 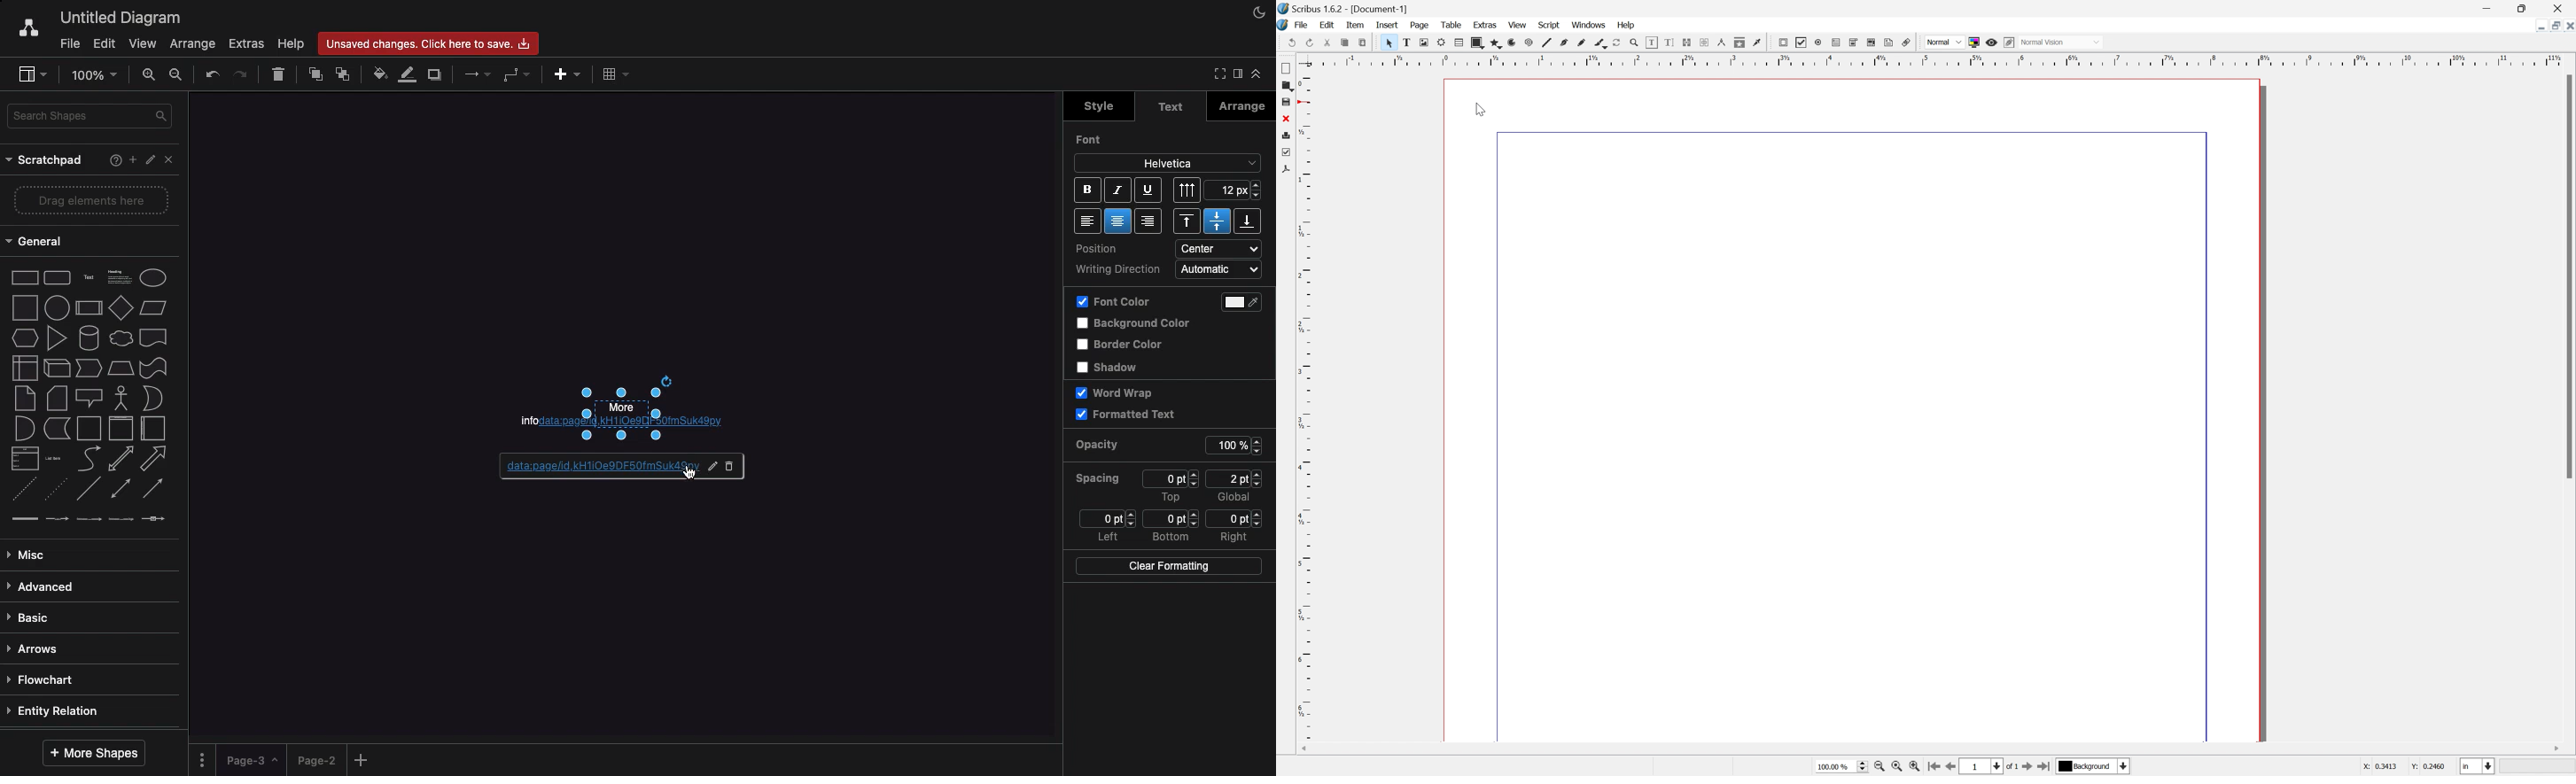 What do you see at coordinates (154, 459) in the screenshot?
I see `arrow` at bounding box center [154, 459].